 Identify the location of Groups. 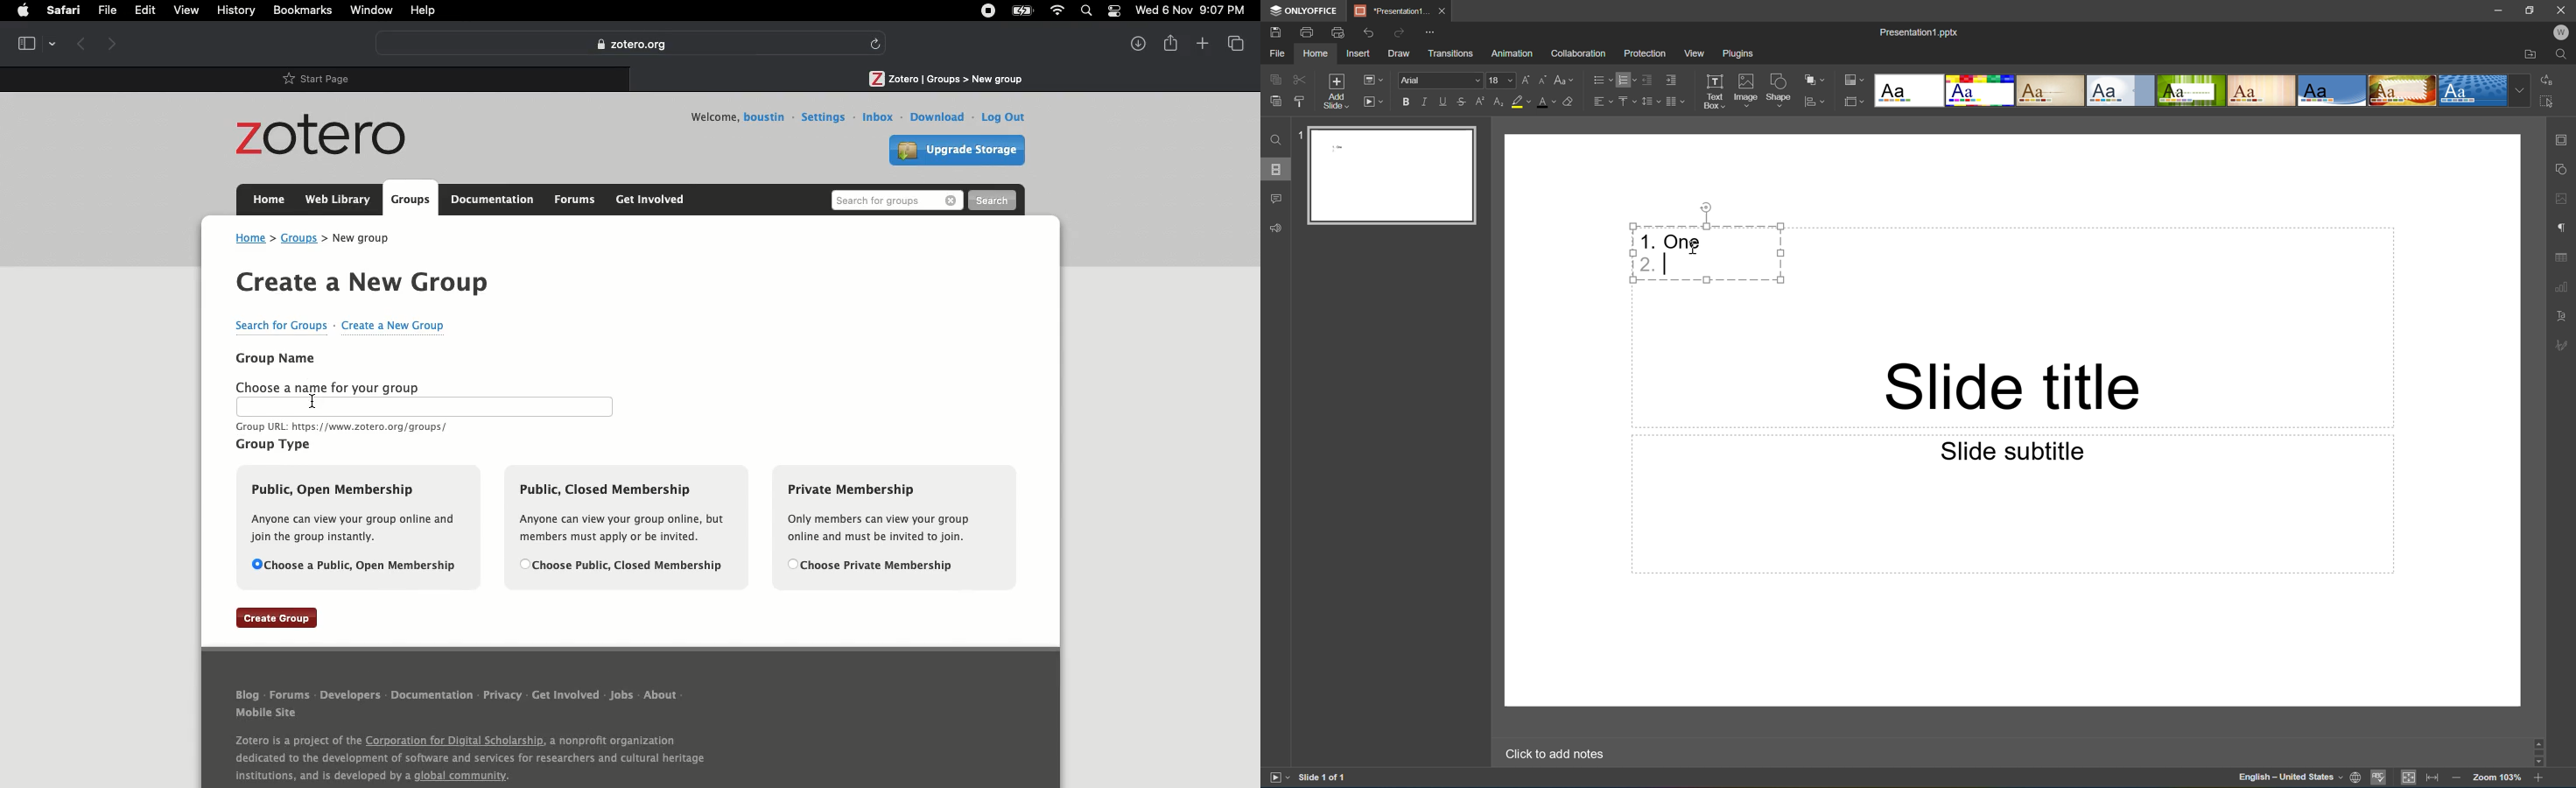
(298, 238).